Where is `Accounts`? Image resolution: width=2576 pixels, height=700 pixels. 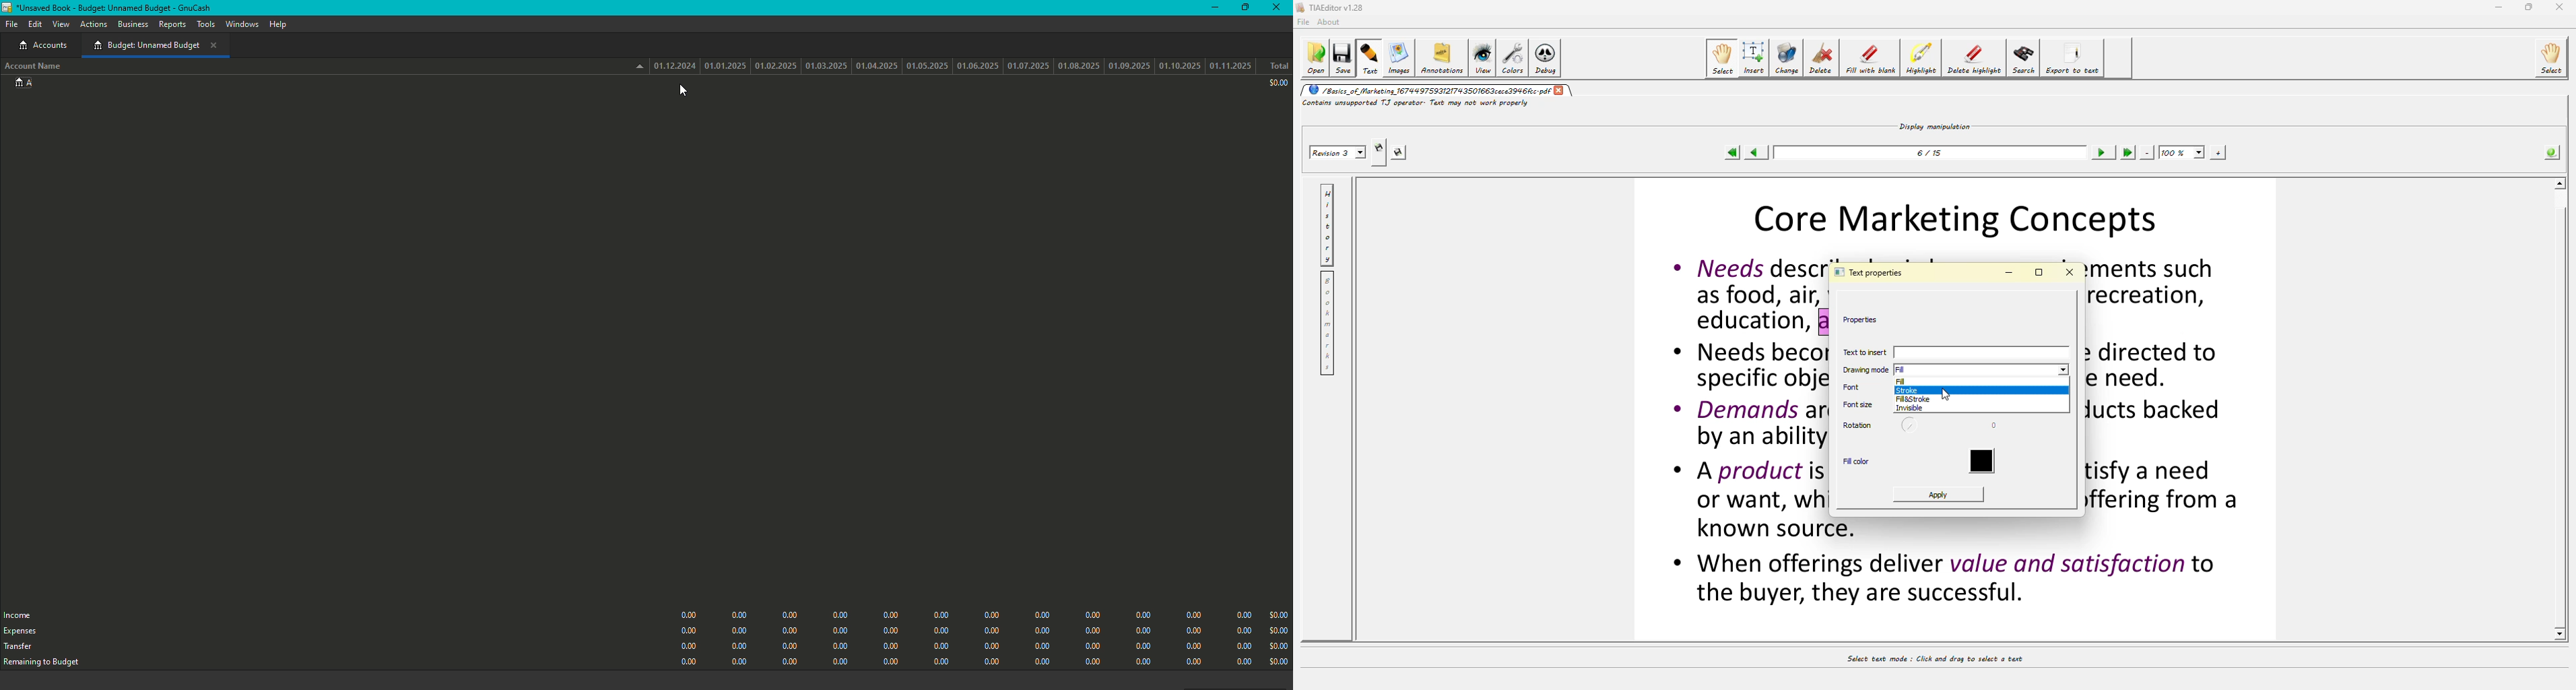
Accounts is located at coordinates (40, 46).